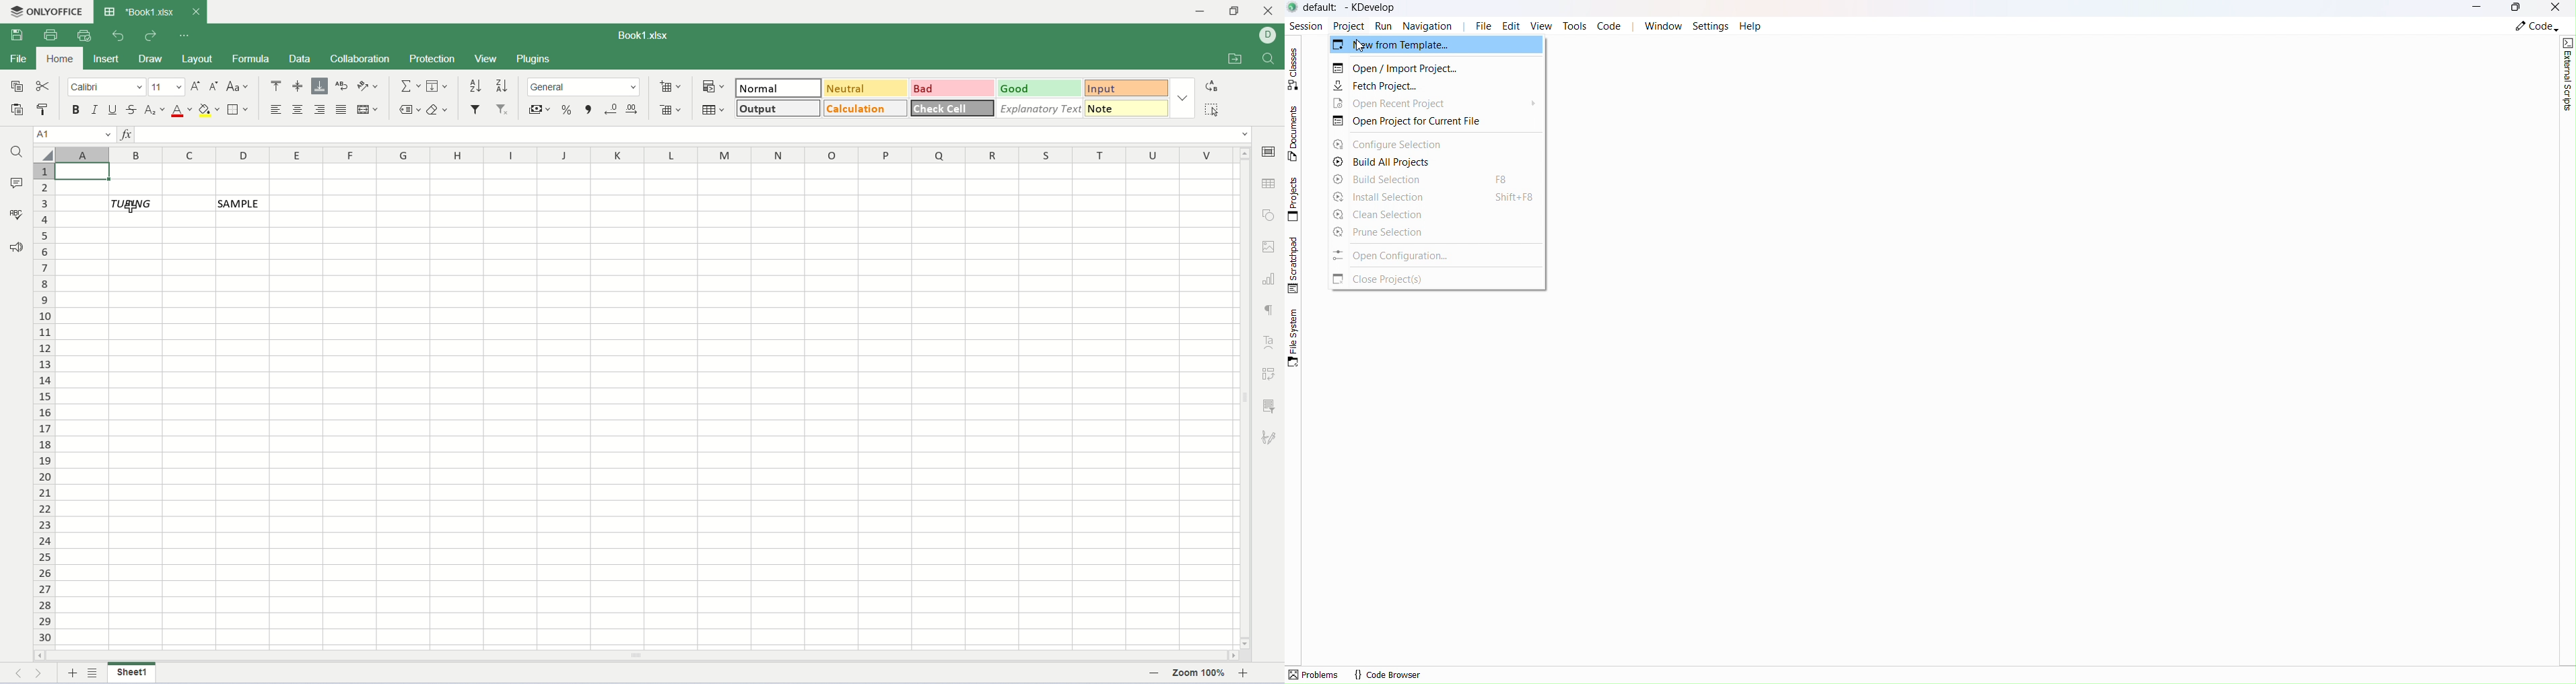 This screenshot has height=700, width=2576. Describe the element at coordinates (648, 408) in the screenshot. I see `worksheet` at that location.